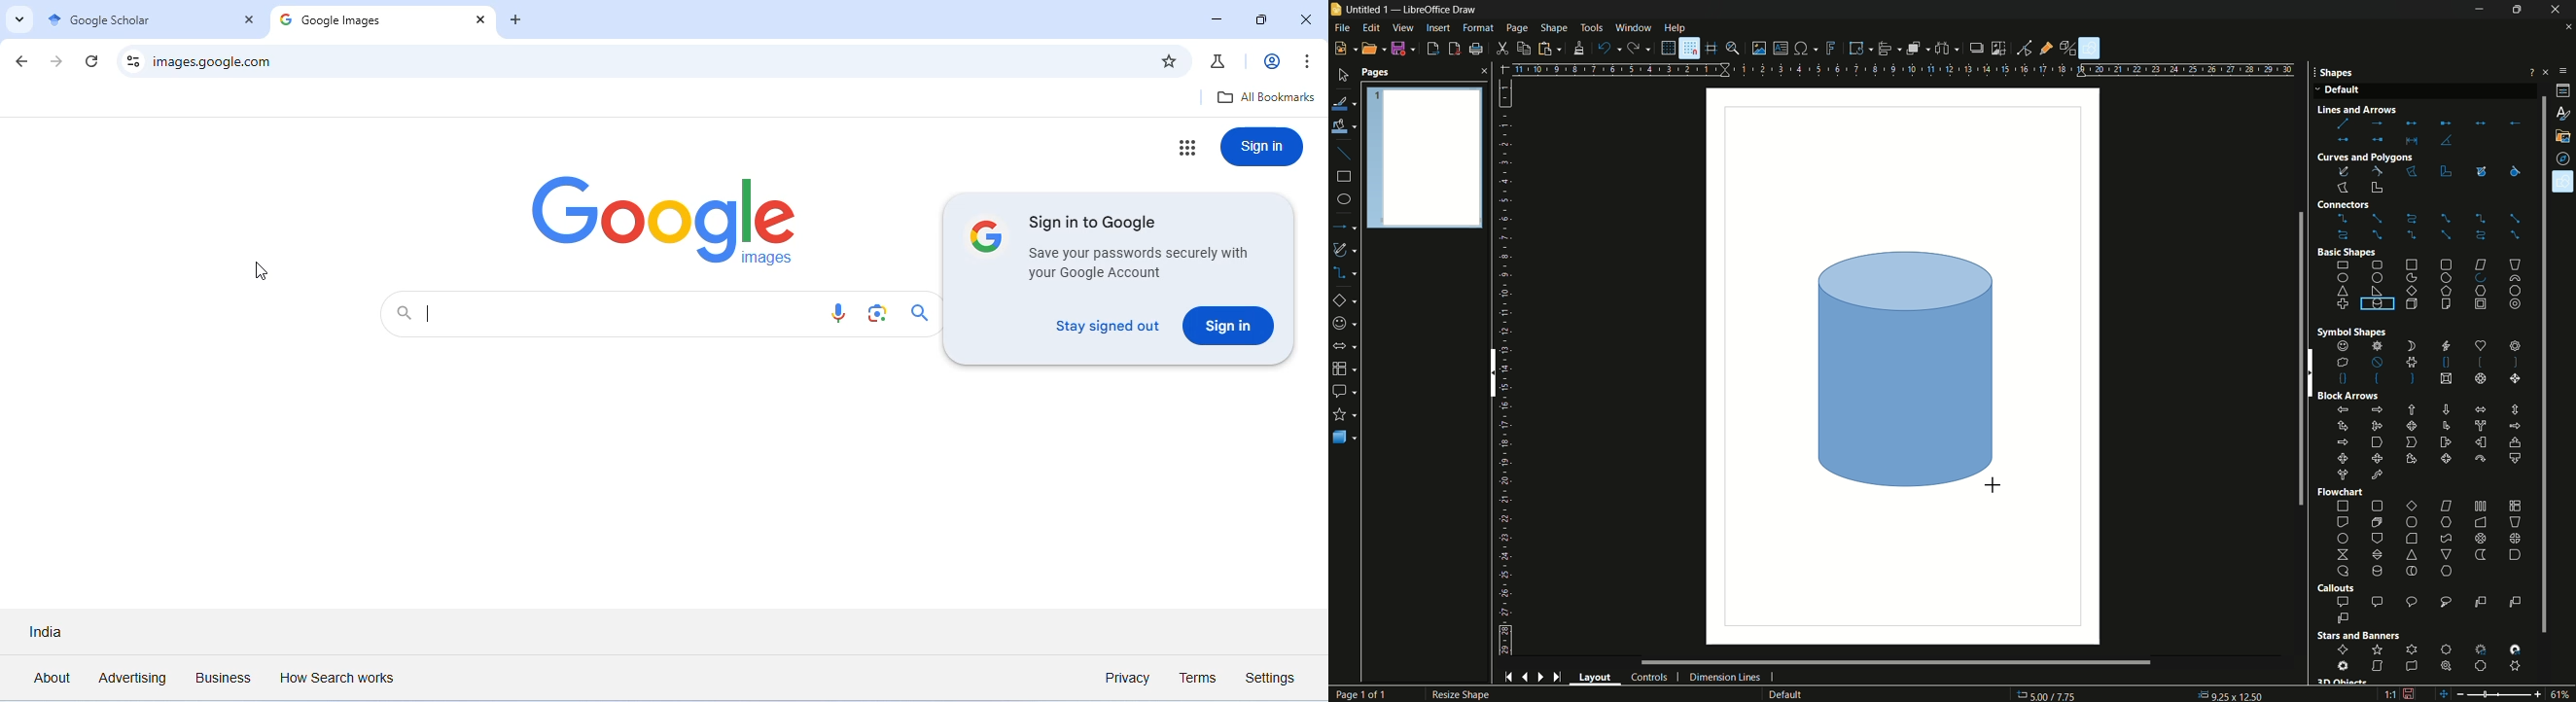 Image resolution: width=2576 pixels, height=728 pixels. Describe the element at coordinates (2055, 695) in the screenshot. I see `36.86` at that location.